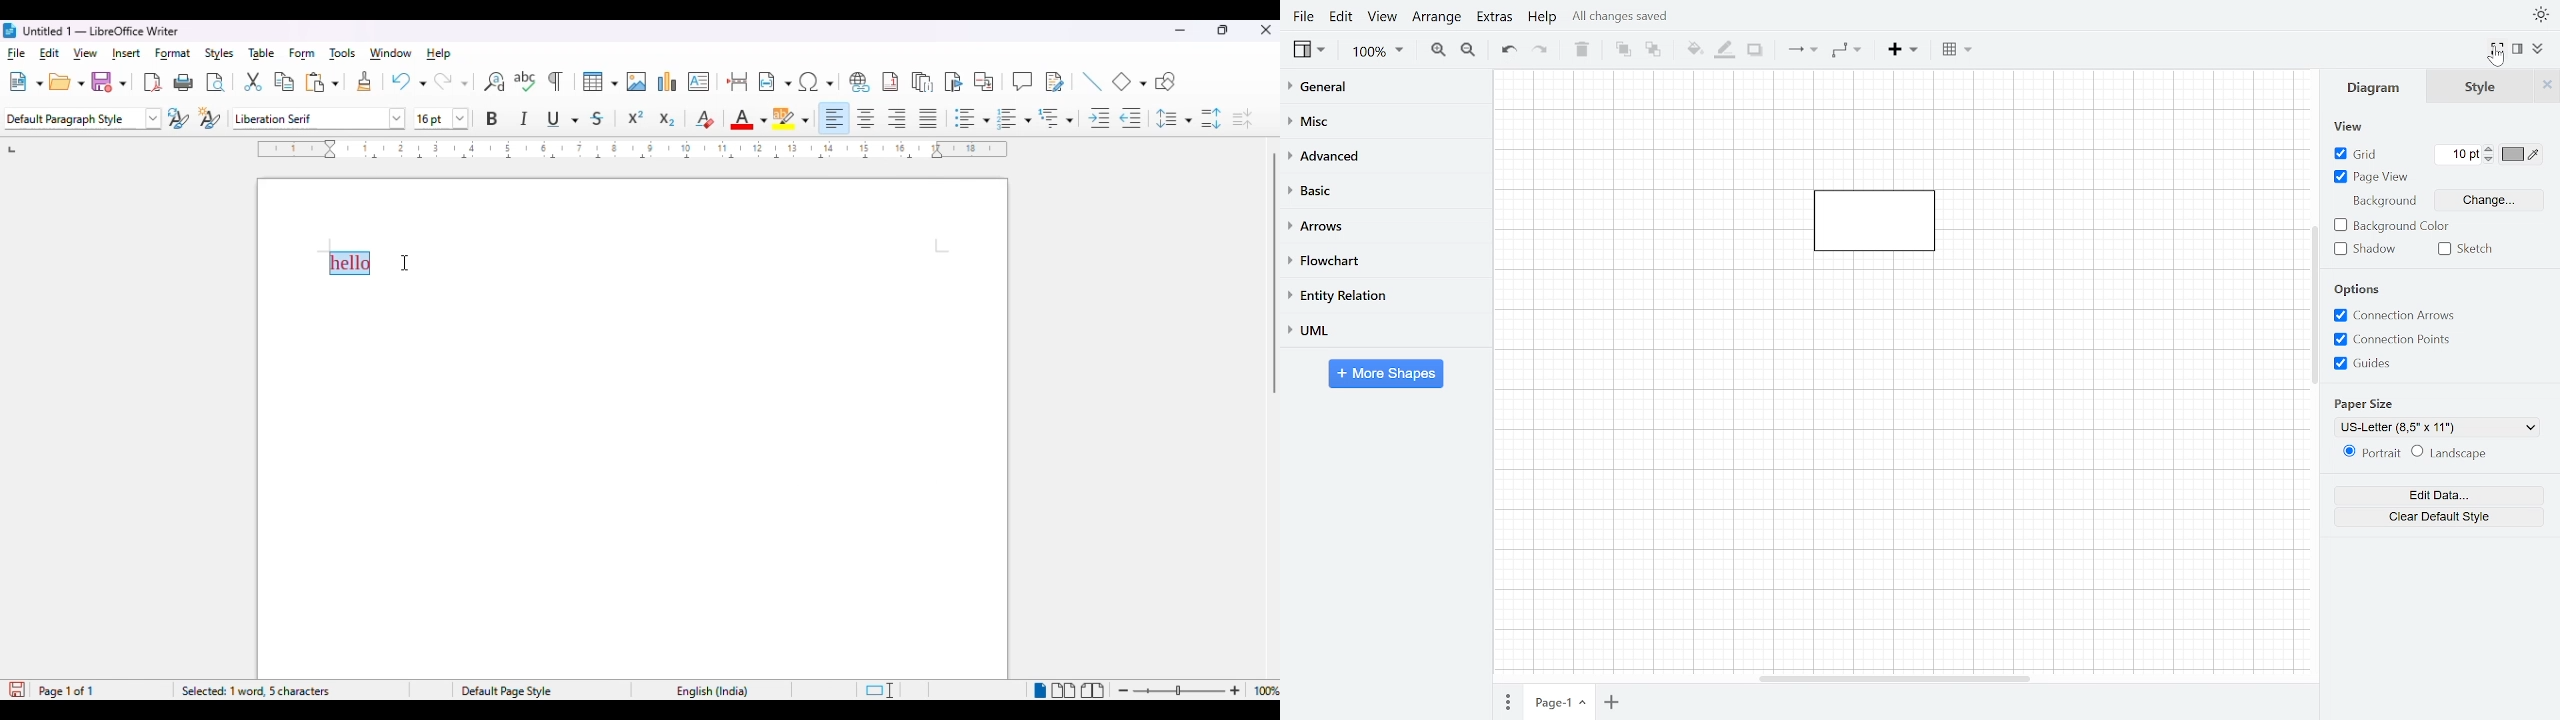 This screenshot has height=728, width=2576. What do you see at coordinates (2458, 154) in the screenshot?
I see `Grid pt` at bounding box center [2458, 154].